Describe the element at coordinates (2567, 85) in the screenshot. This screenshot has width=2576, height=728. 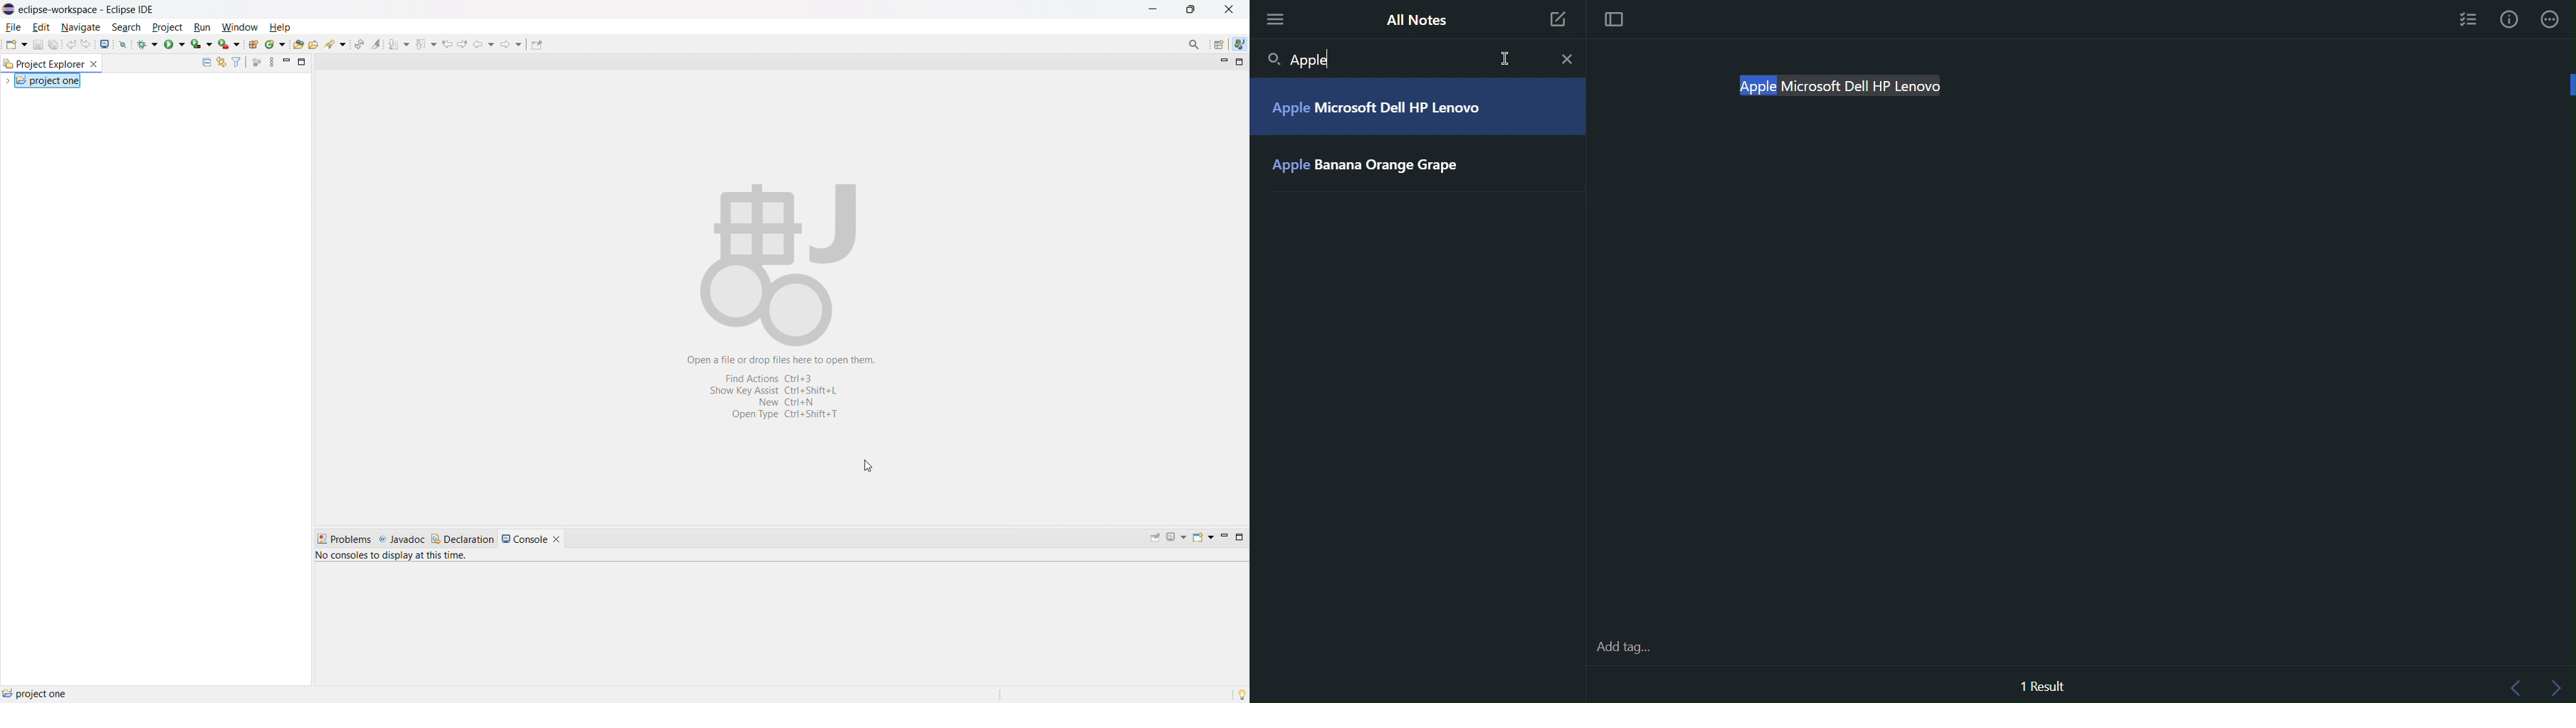
I see `vertical scroll bar` at that location.